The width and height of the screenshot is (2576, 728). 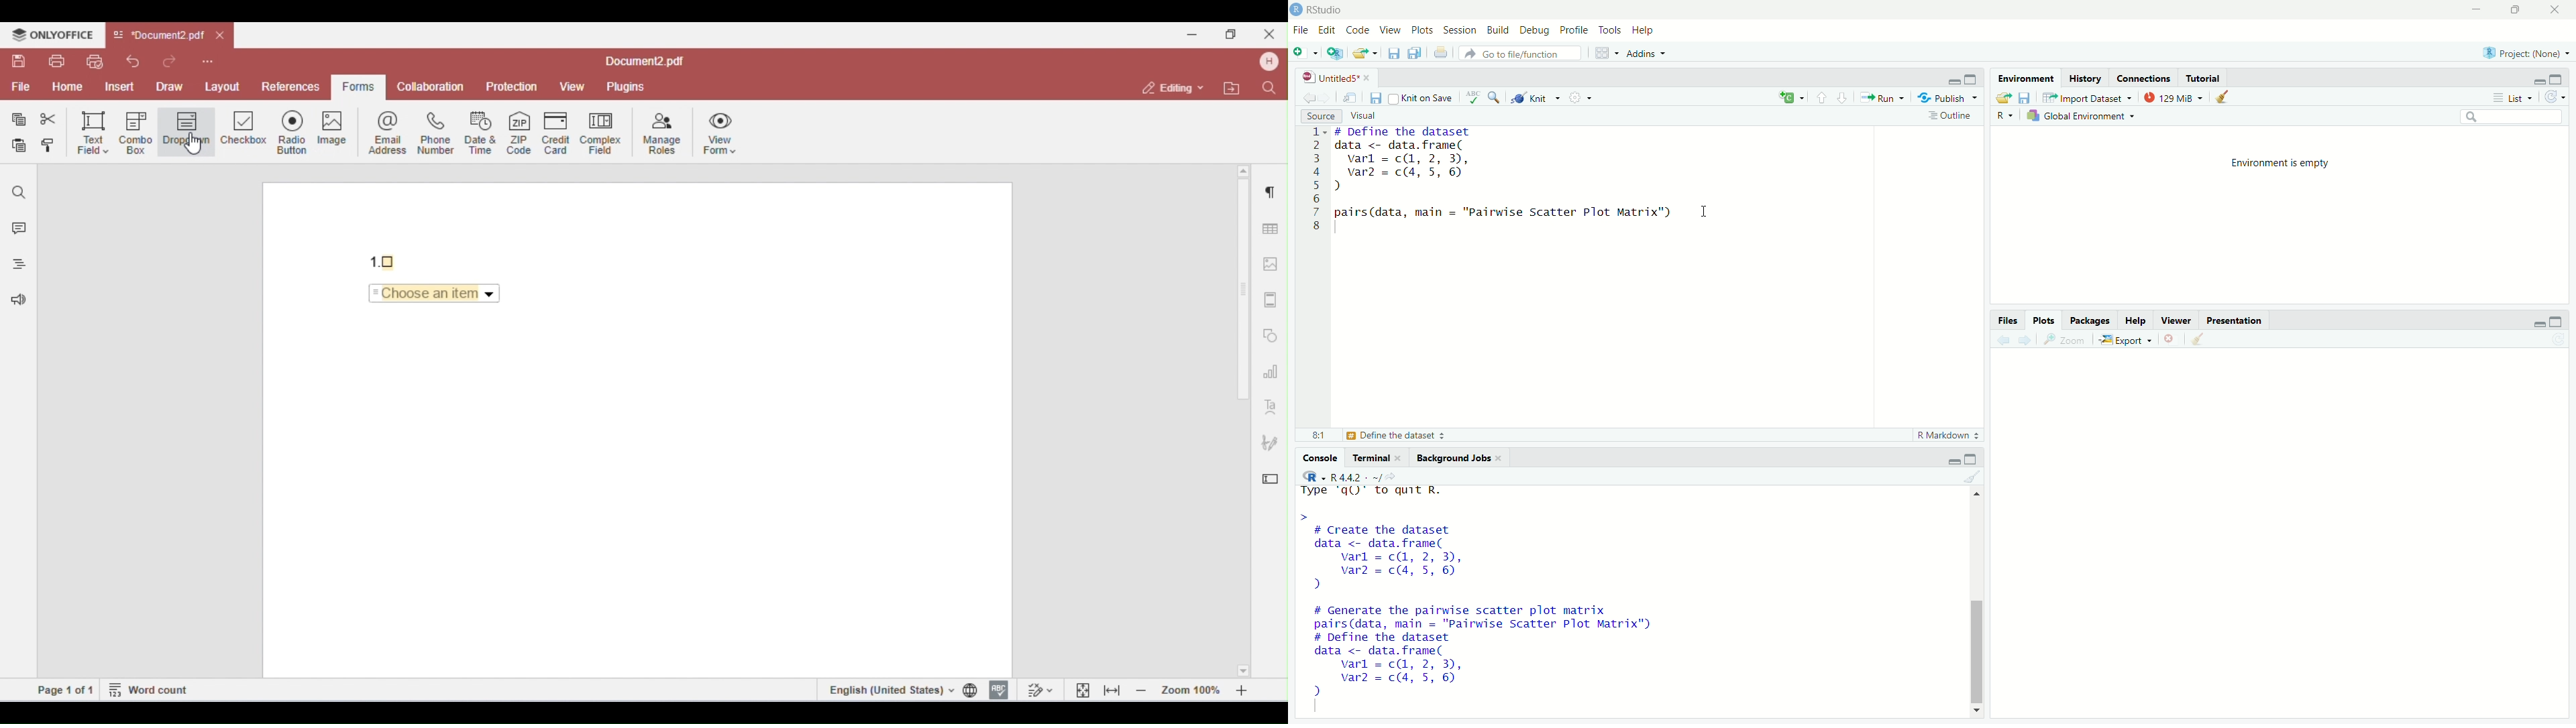 I want to click on Global Environment, so click(x=2084, y=115).